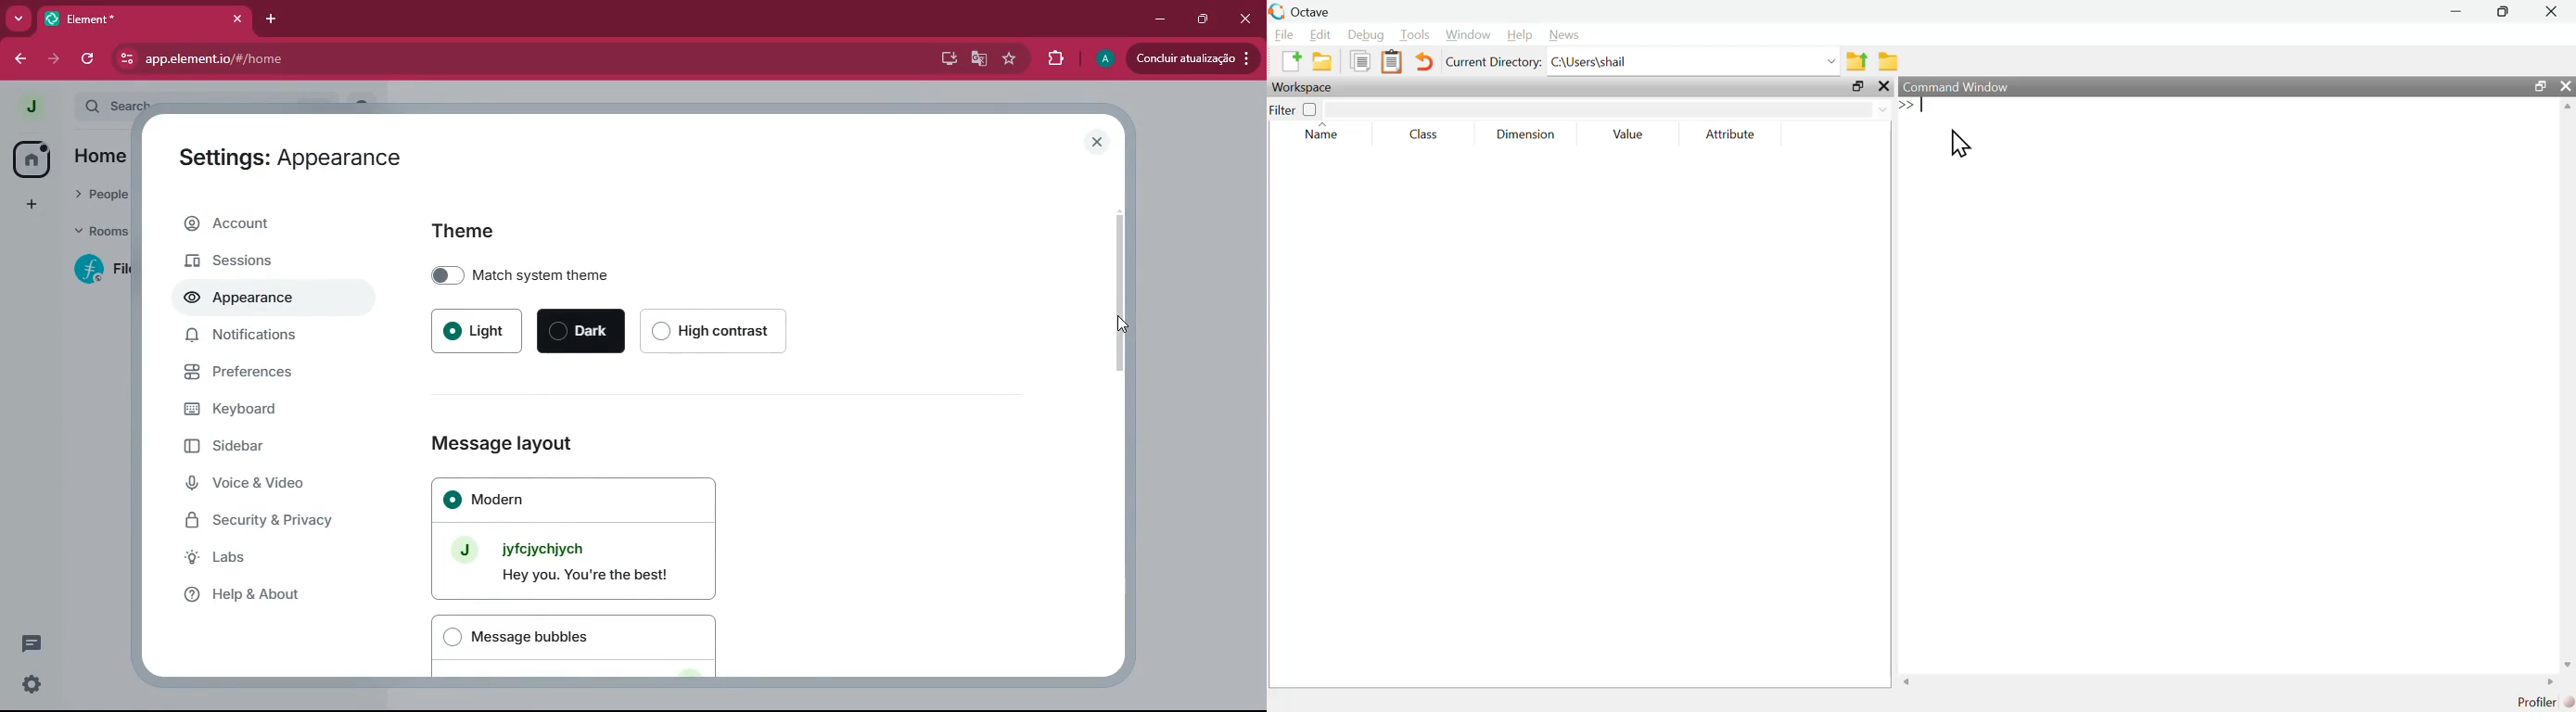  What do you see at coordinates (1632, 134) in the screenshot?
I see `Value` at bounding box center [1632, 134].